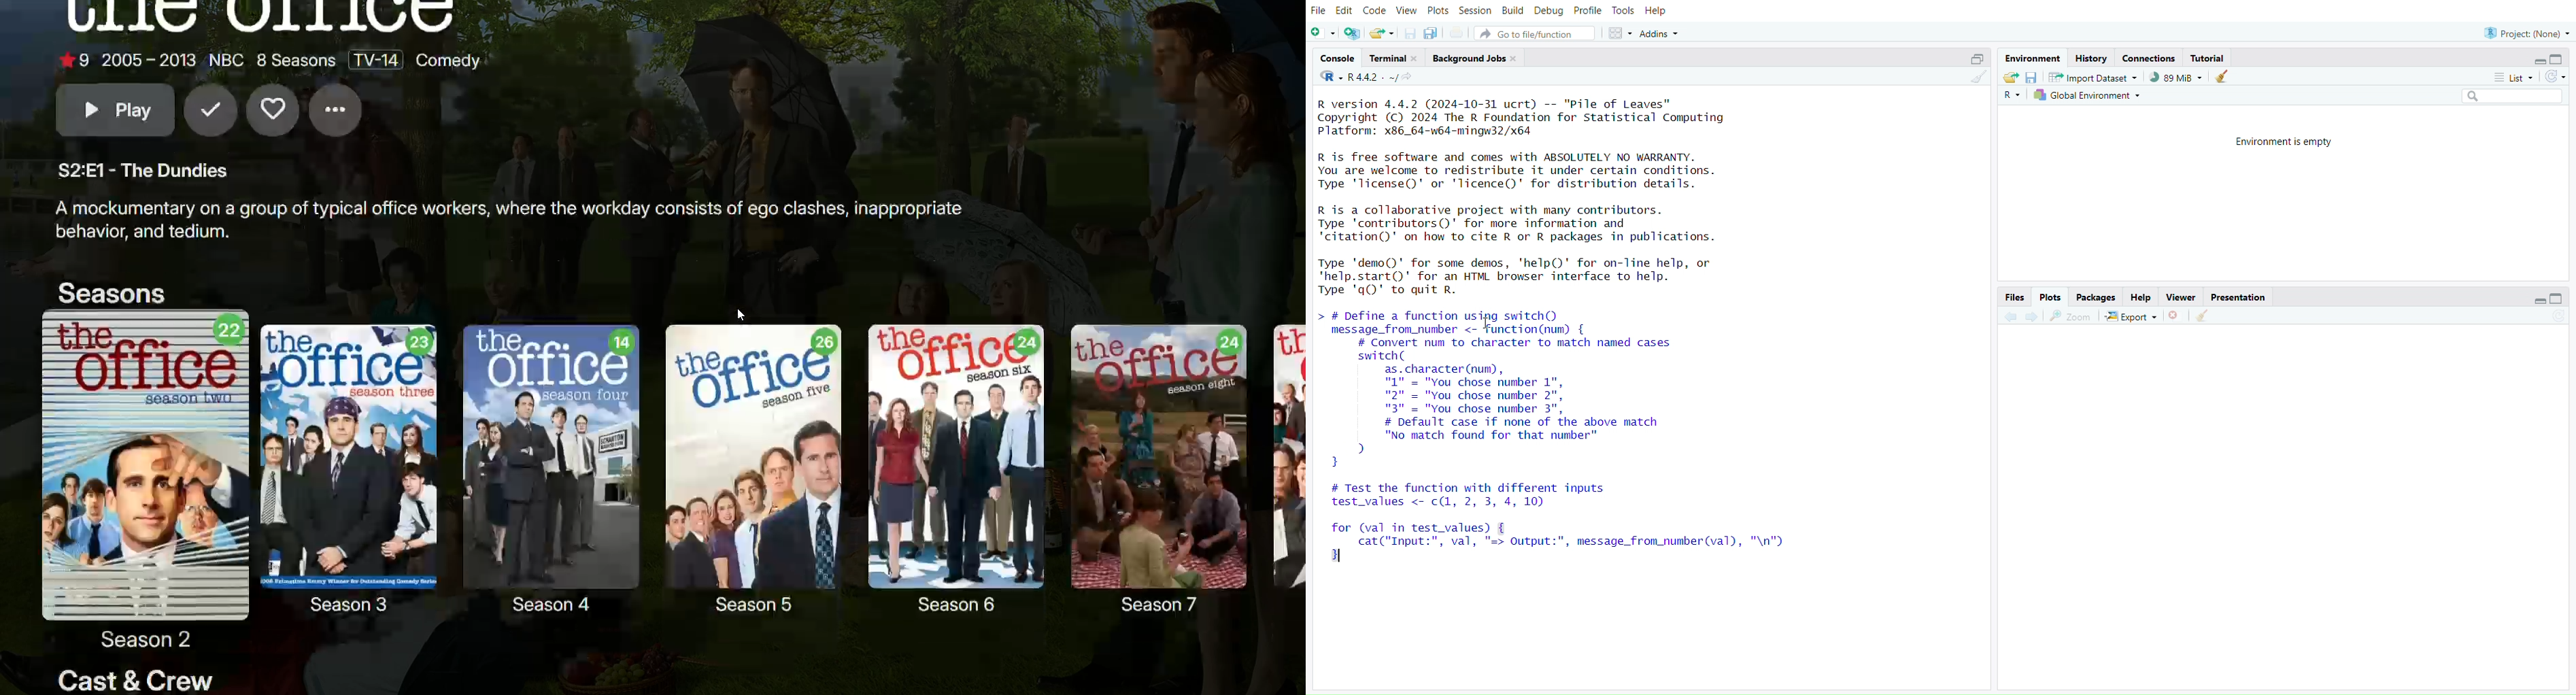 This screenshot has height=700, width=2576. What do you see at coordinates (1627, 11) in the screenshot?
I see `Tools` at bounding box center [1627, 11].